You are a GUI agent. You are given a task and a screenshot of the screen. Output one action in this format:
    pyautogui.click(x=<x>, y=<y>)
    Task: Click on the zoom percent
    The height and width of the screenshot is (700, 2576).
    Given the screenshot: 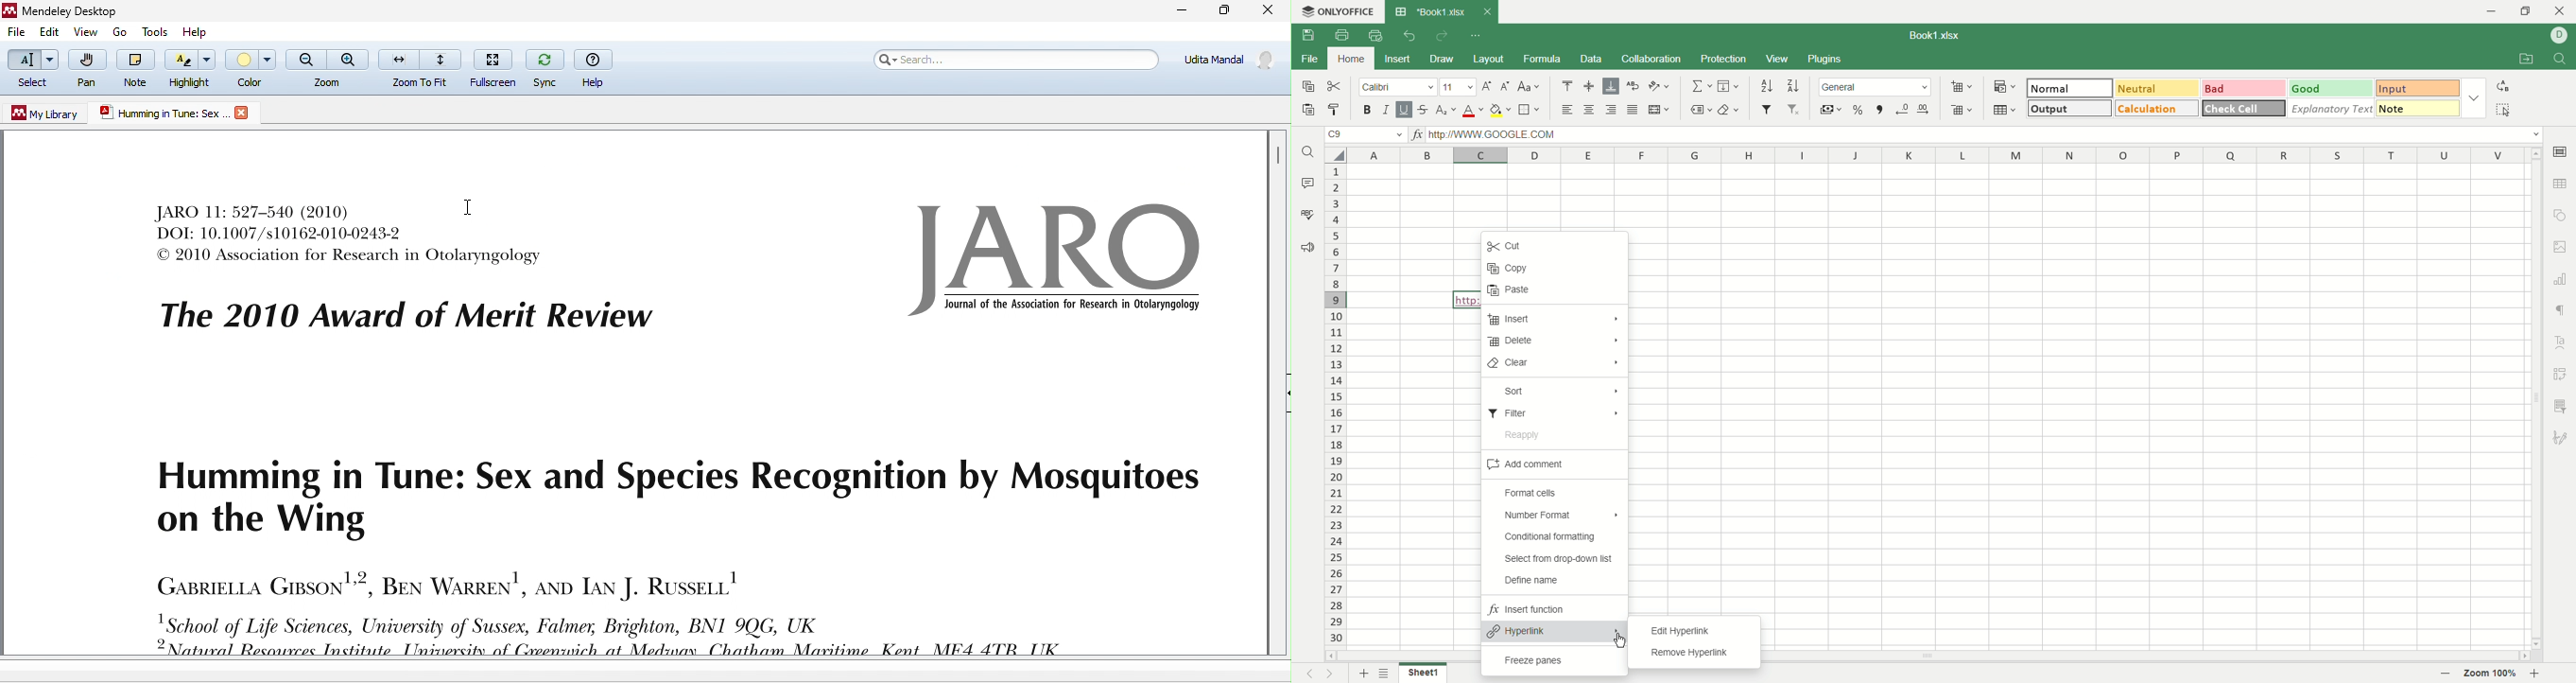 What is the action you would take?
    pyautogui.click(x=2492, y=673)
    